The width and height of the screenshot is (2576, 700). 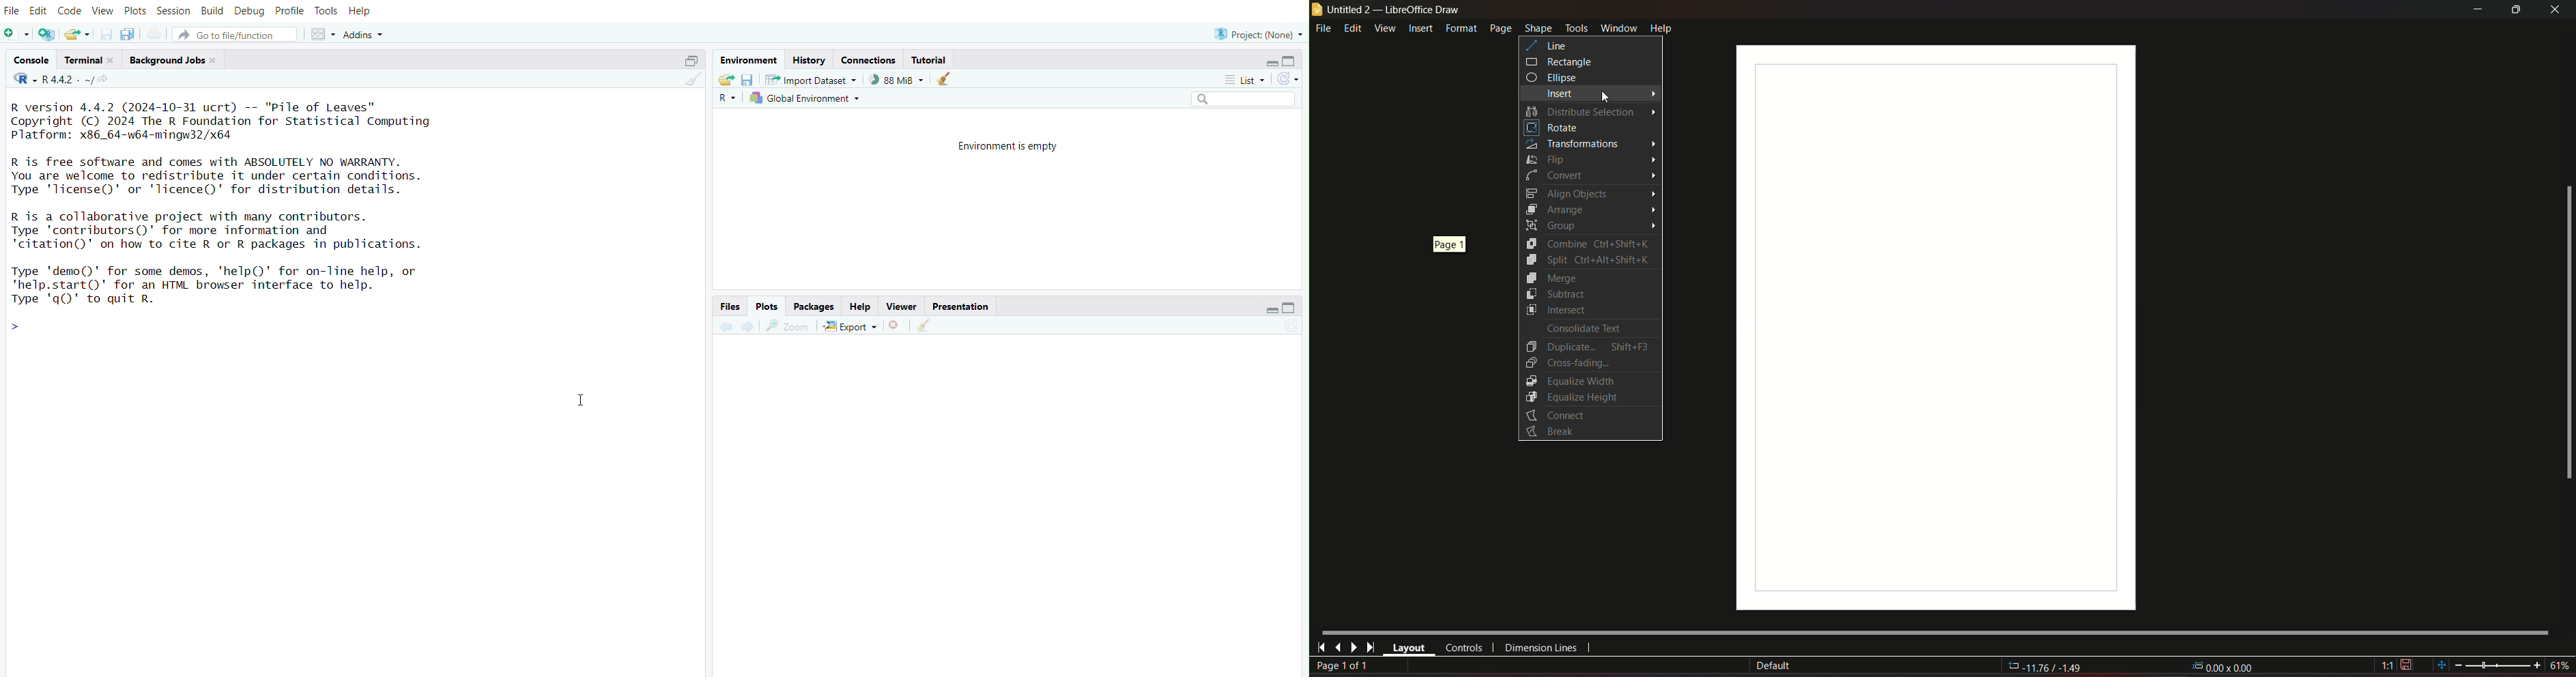 What do you see at coordinates (1653, 94) in the screenshot?
I see `Arrow` at bounding box center [1653, 94].